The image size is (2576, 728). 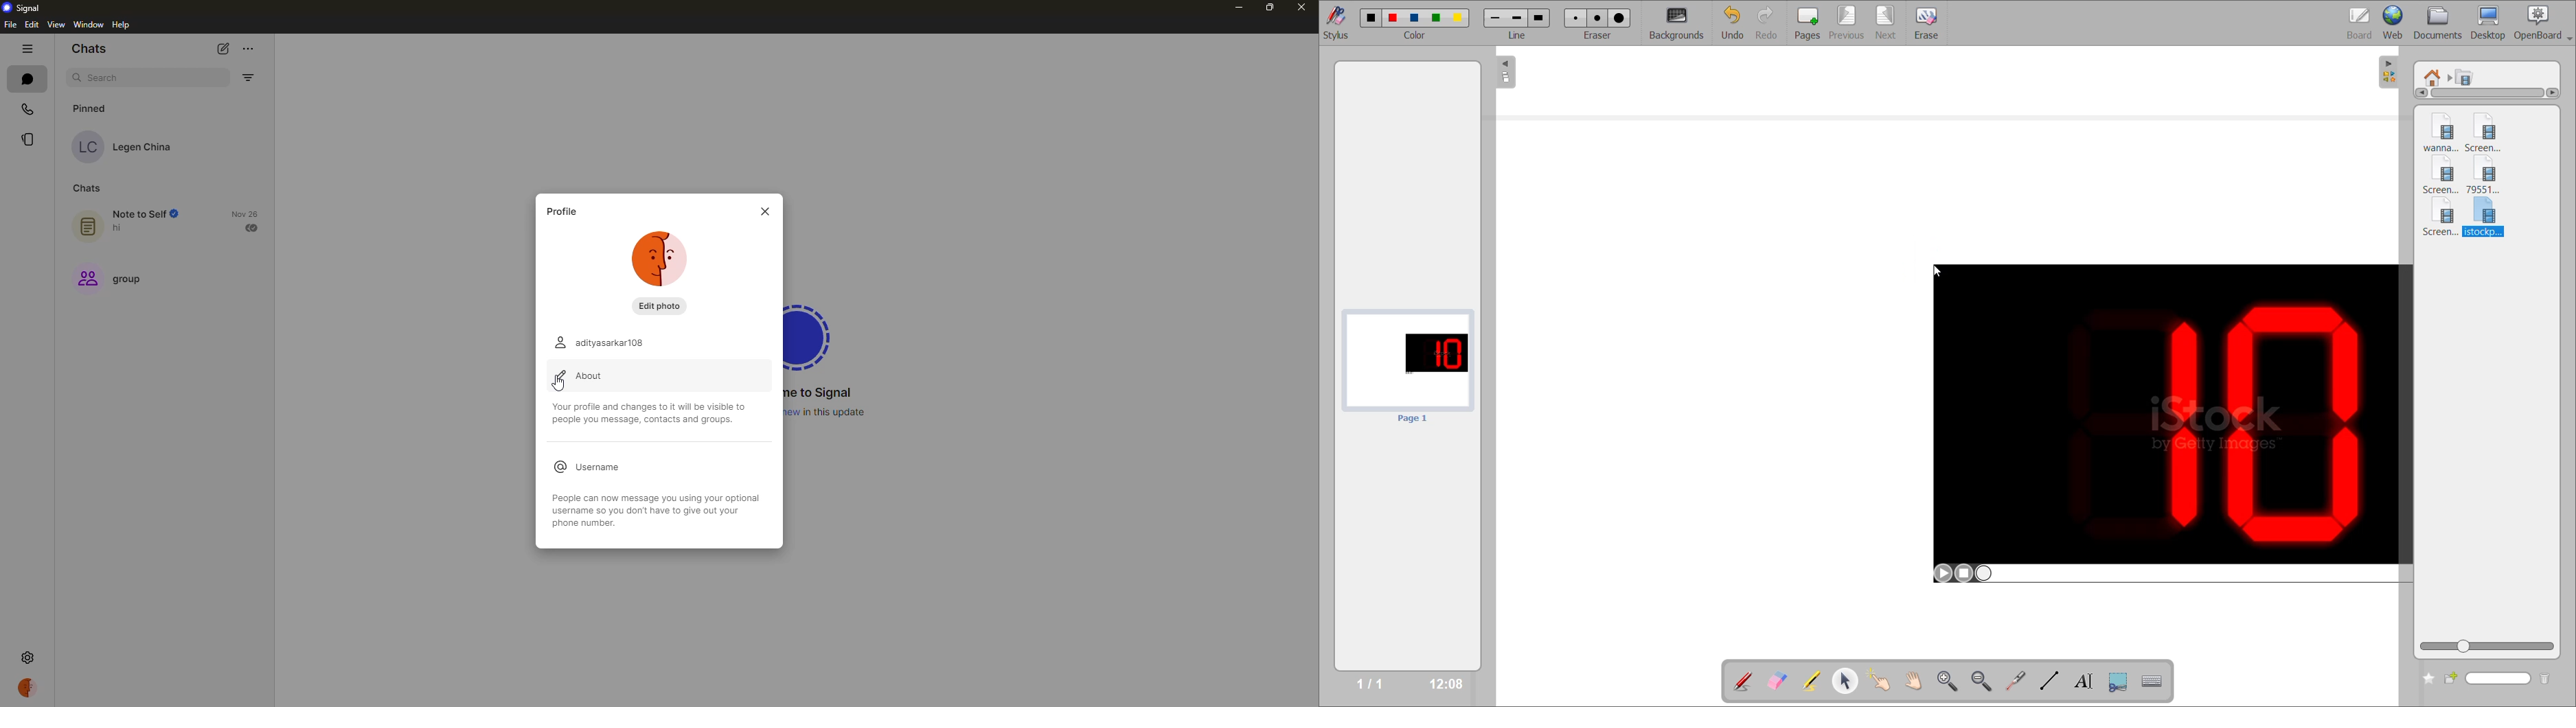 I want to click on edit photo, so click(x=661, y=306).